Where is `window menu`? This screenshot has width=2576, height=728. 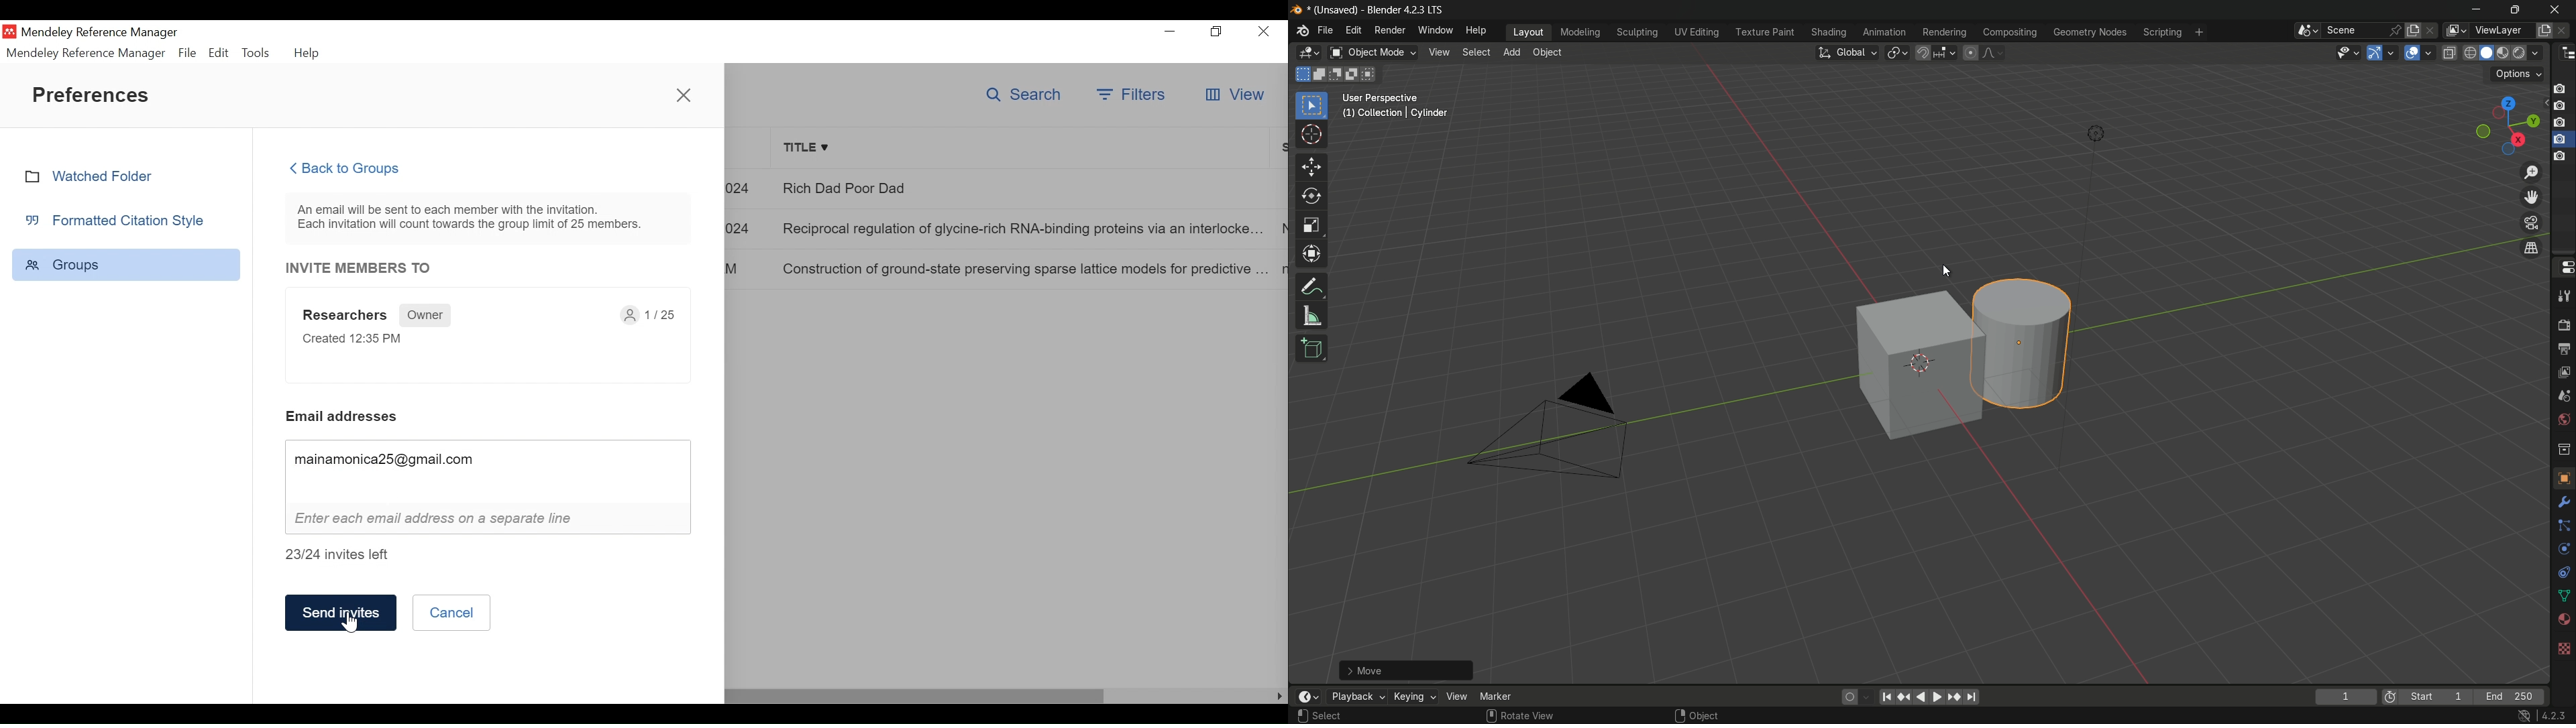
window menu is located at coordinates (1436, 31).